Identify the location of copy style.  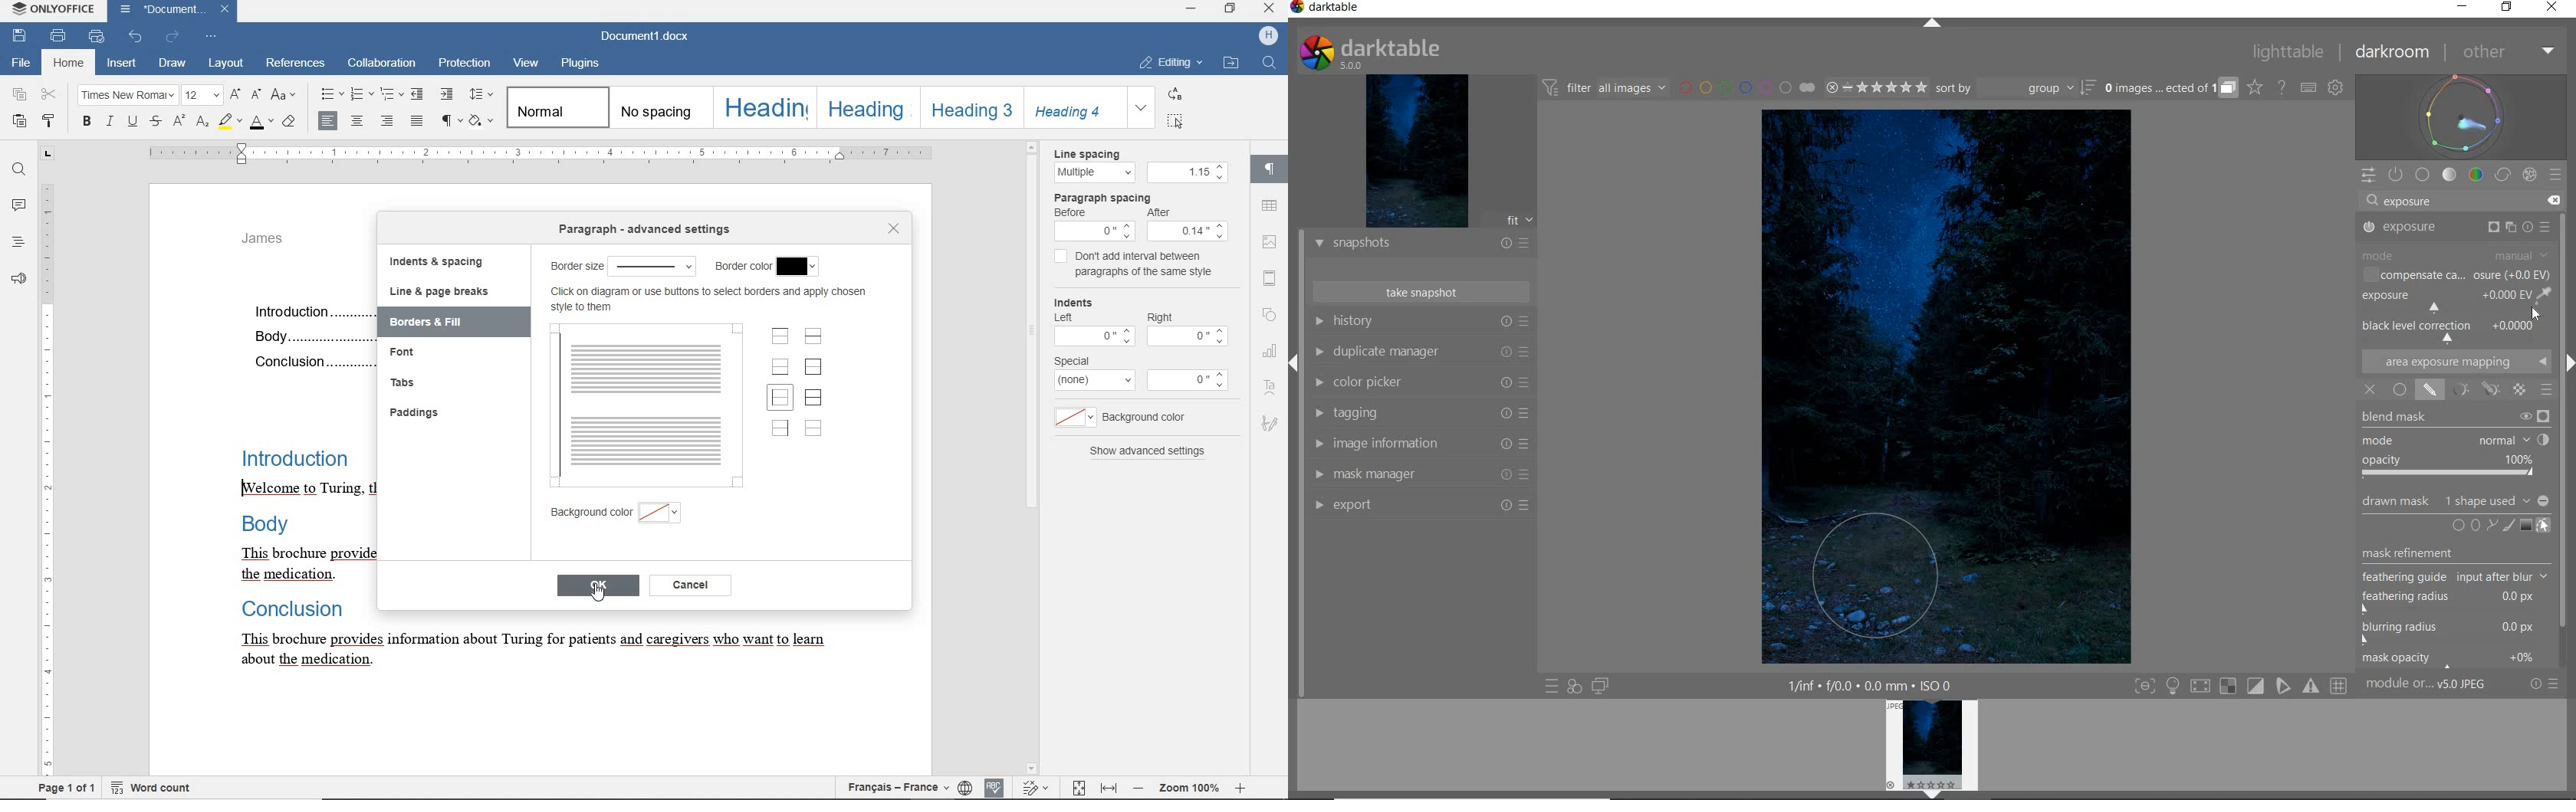
(48, 121).